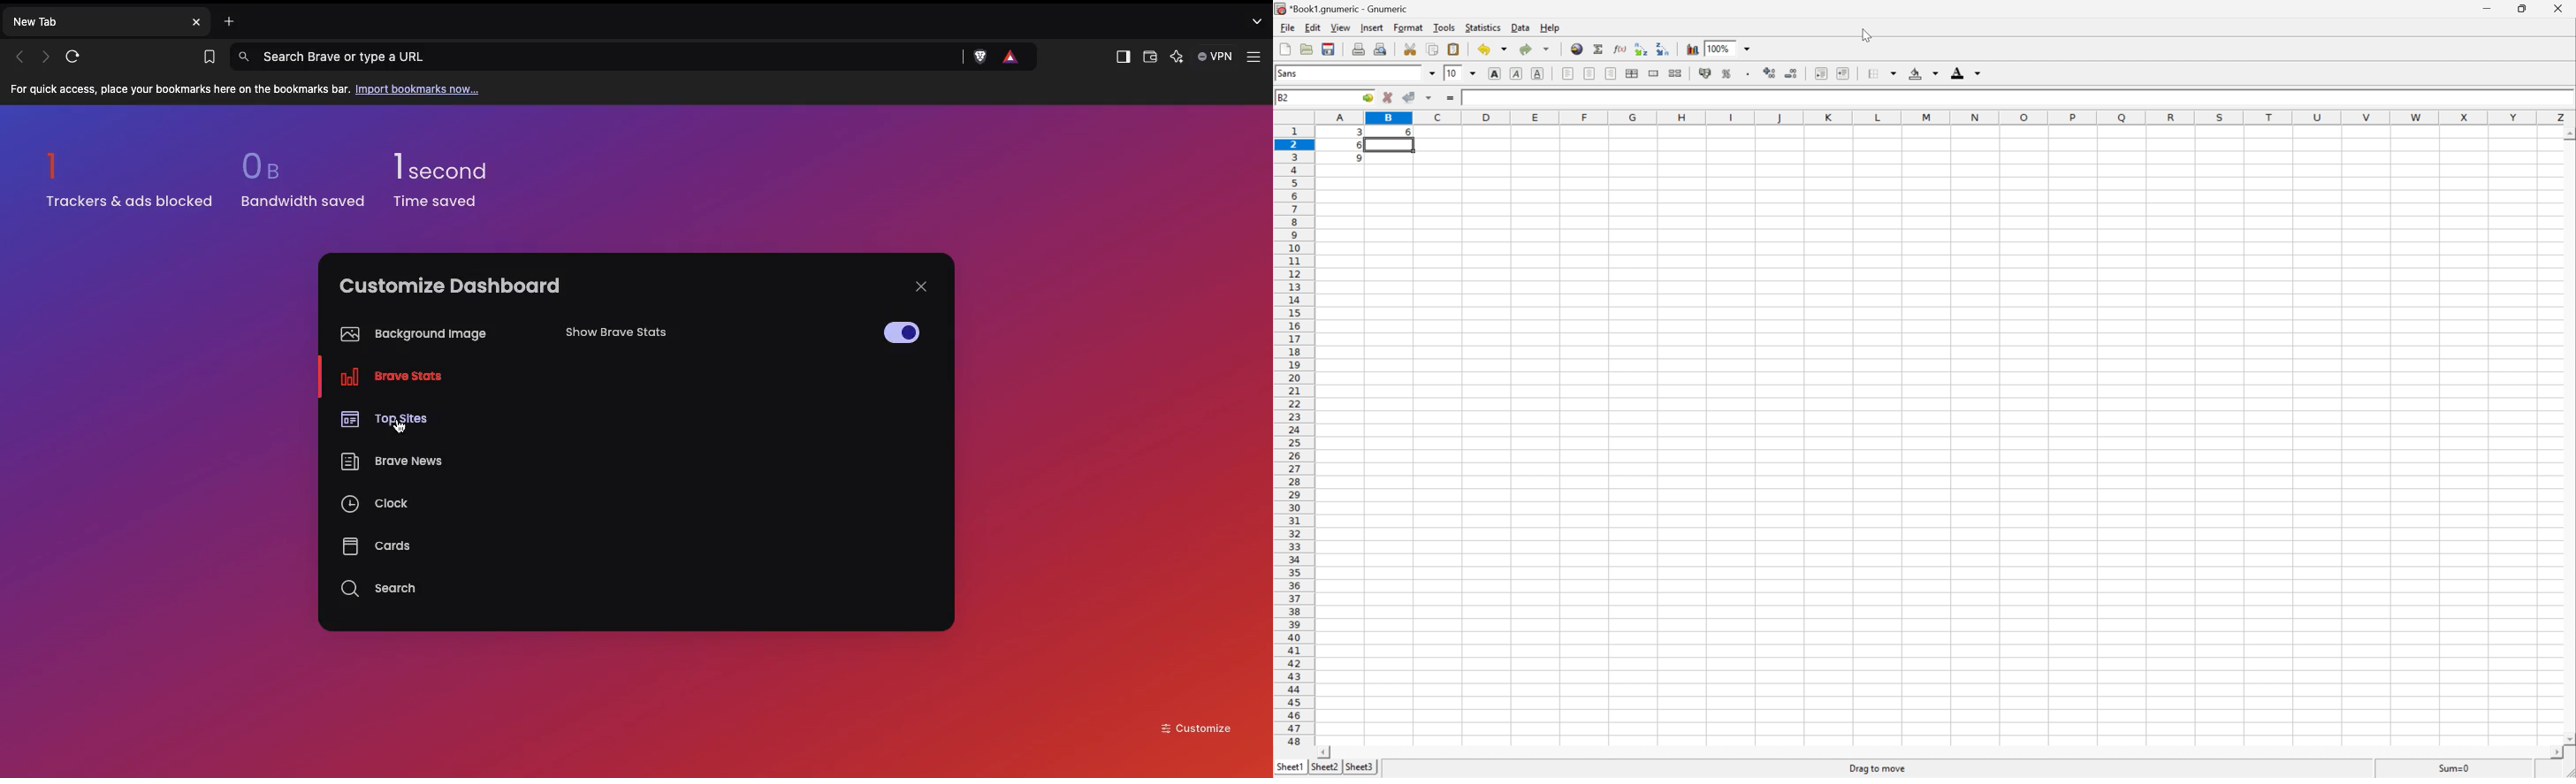 This screenshot has height=784, width=2576. What do you see at coordinates (1493, 73) in the screenshot?
I see `Bold` at bounding box center [1493, 73].